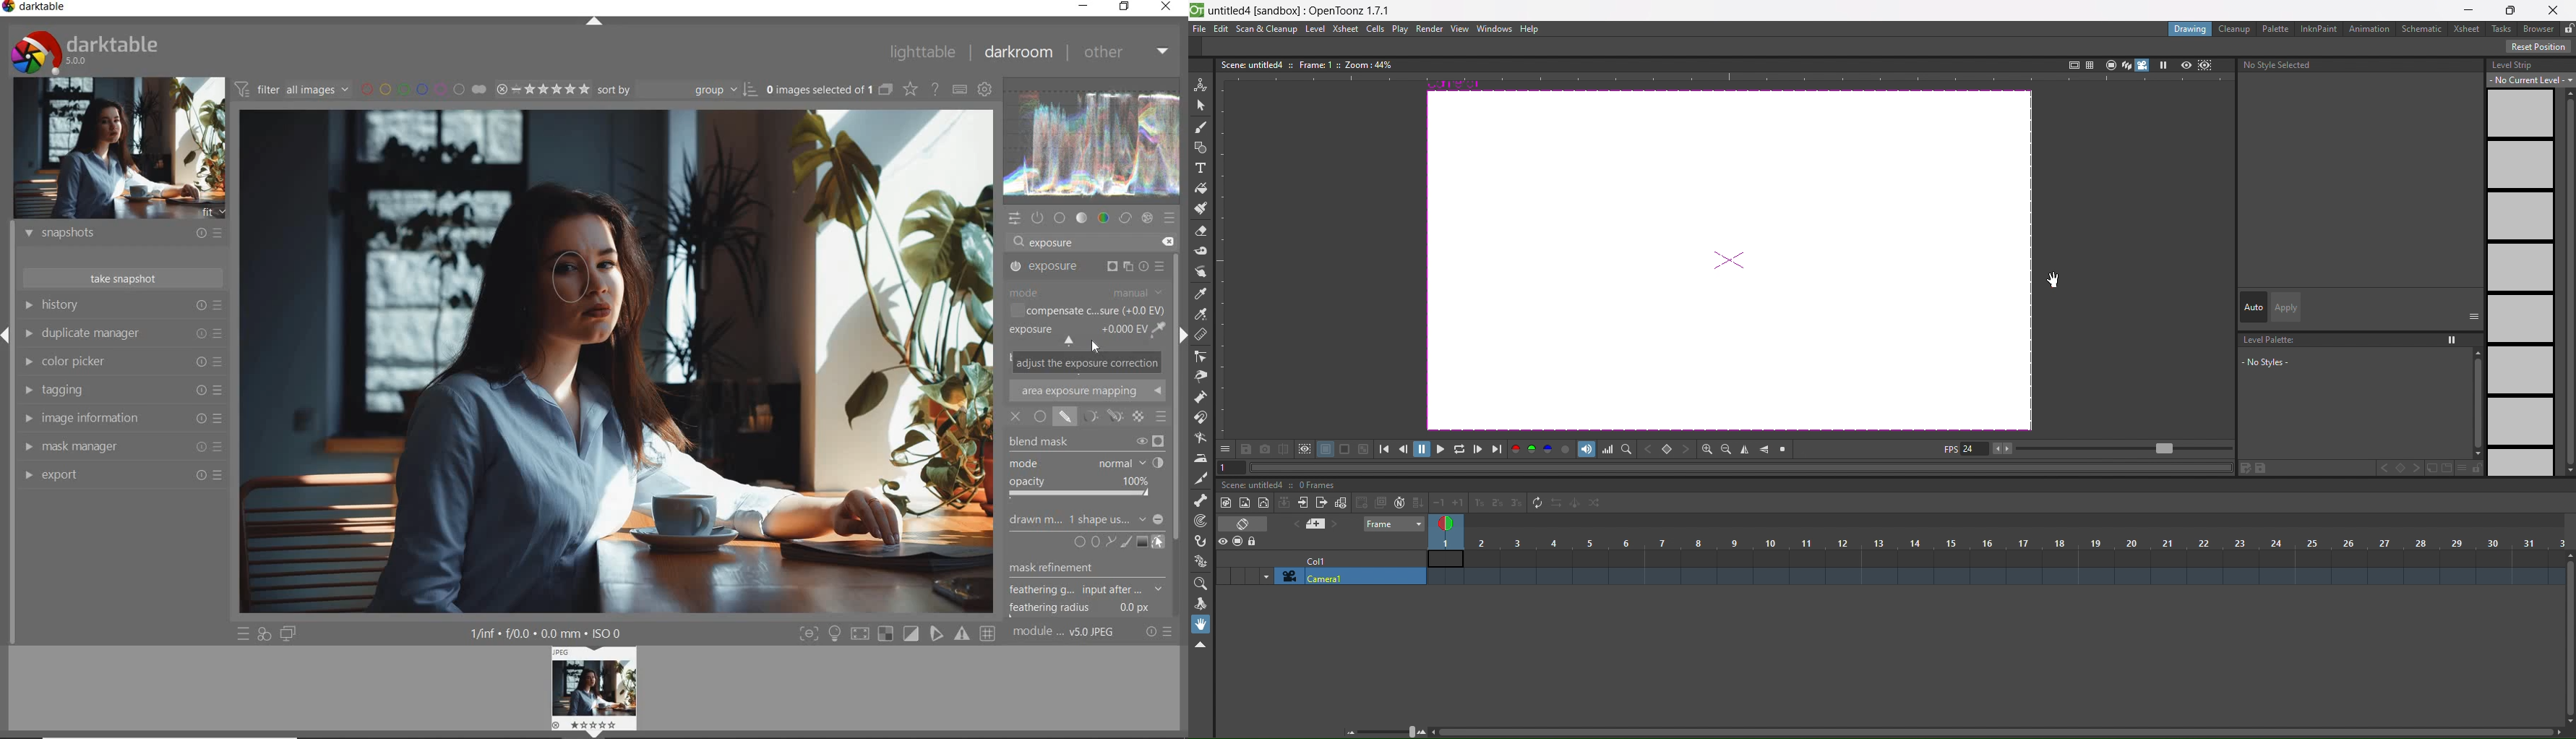 Image resolution: width=2576 pixels, height=756 pixels. I want to click on OFF, so click(1015, 418).